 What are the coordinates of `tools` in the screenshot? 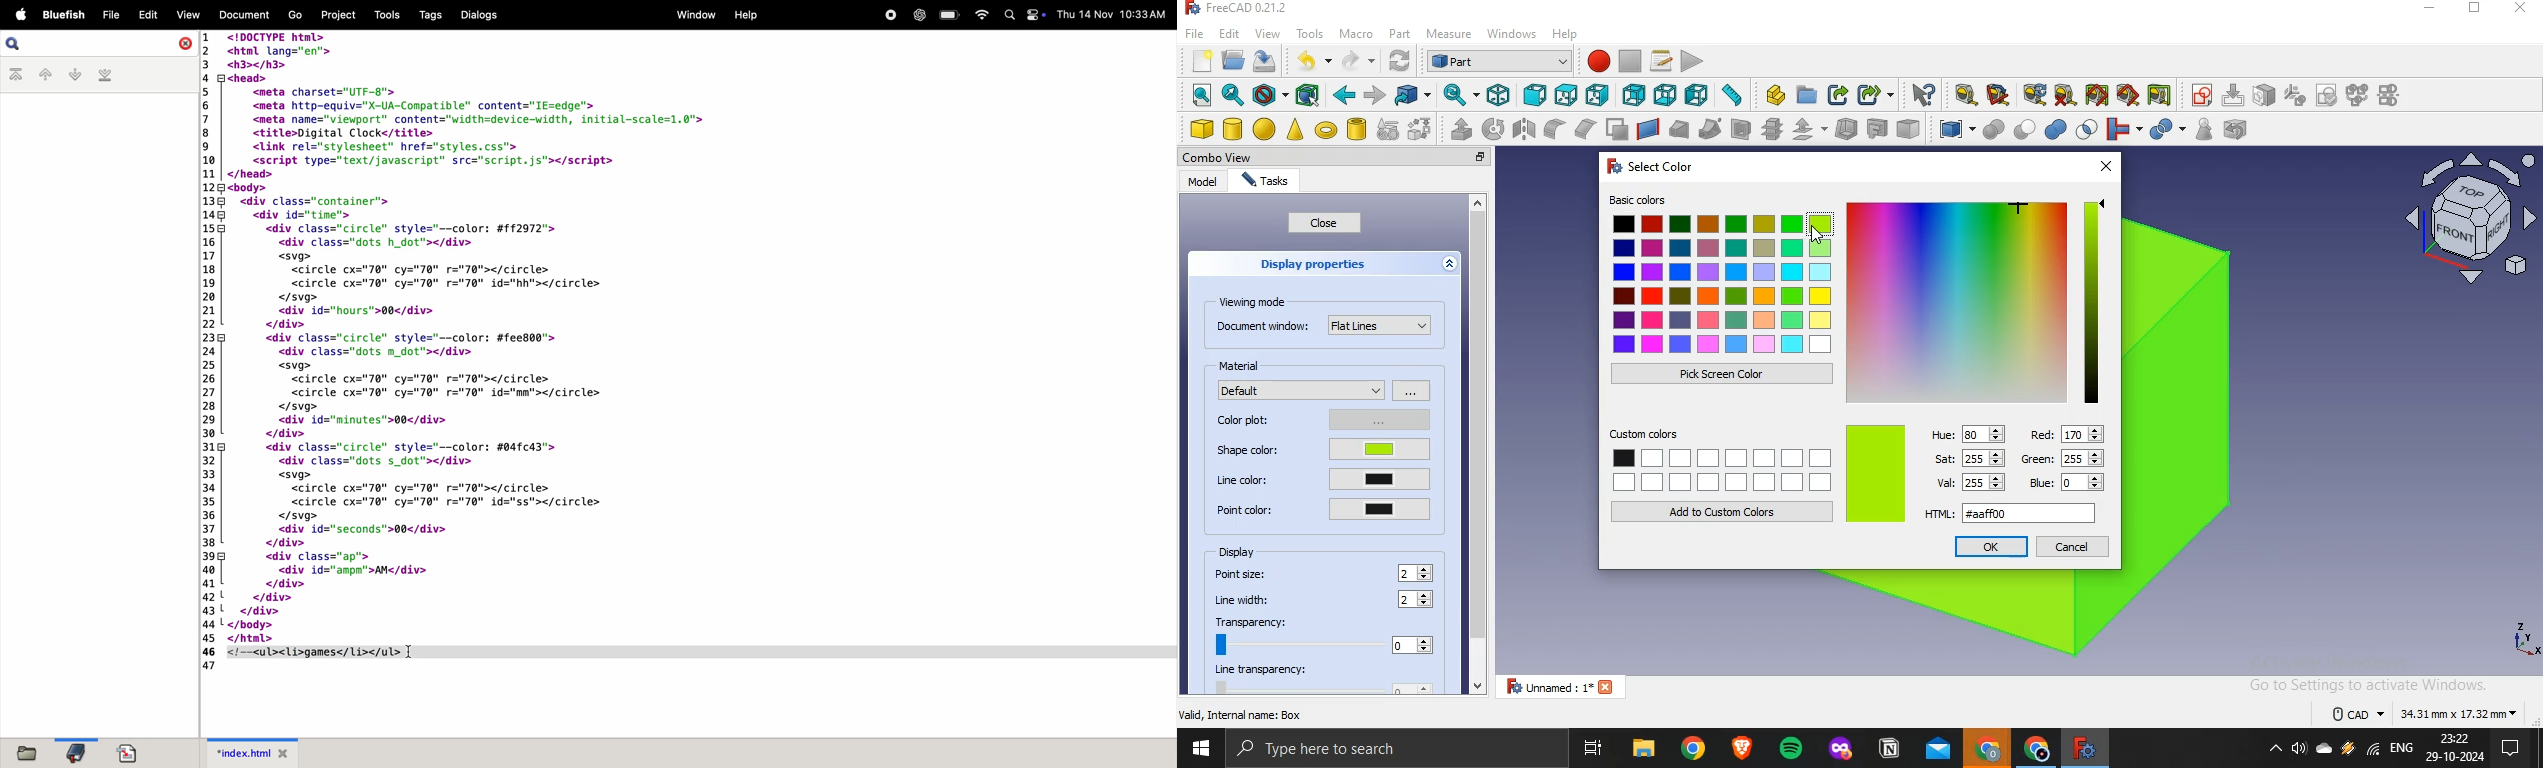 It's located at (382, 14).